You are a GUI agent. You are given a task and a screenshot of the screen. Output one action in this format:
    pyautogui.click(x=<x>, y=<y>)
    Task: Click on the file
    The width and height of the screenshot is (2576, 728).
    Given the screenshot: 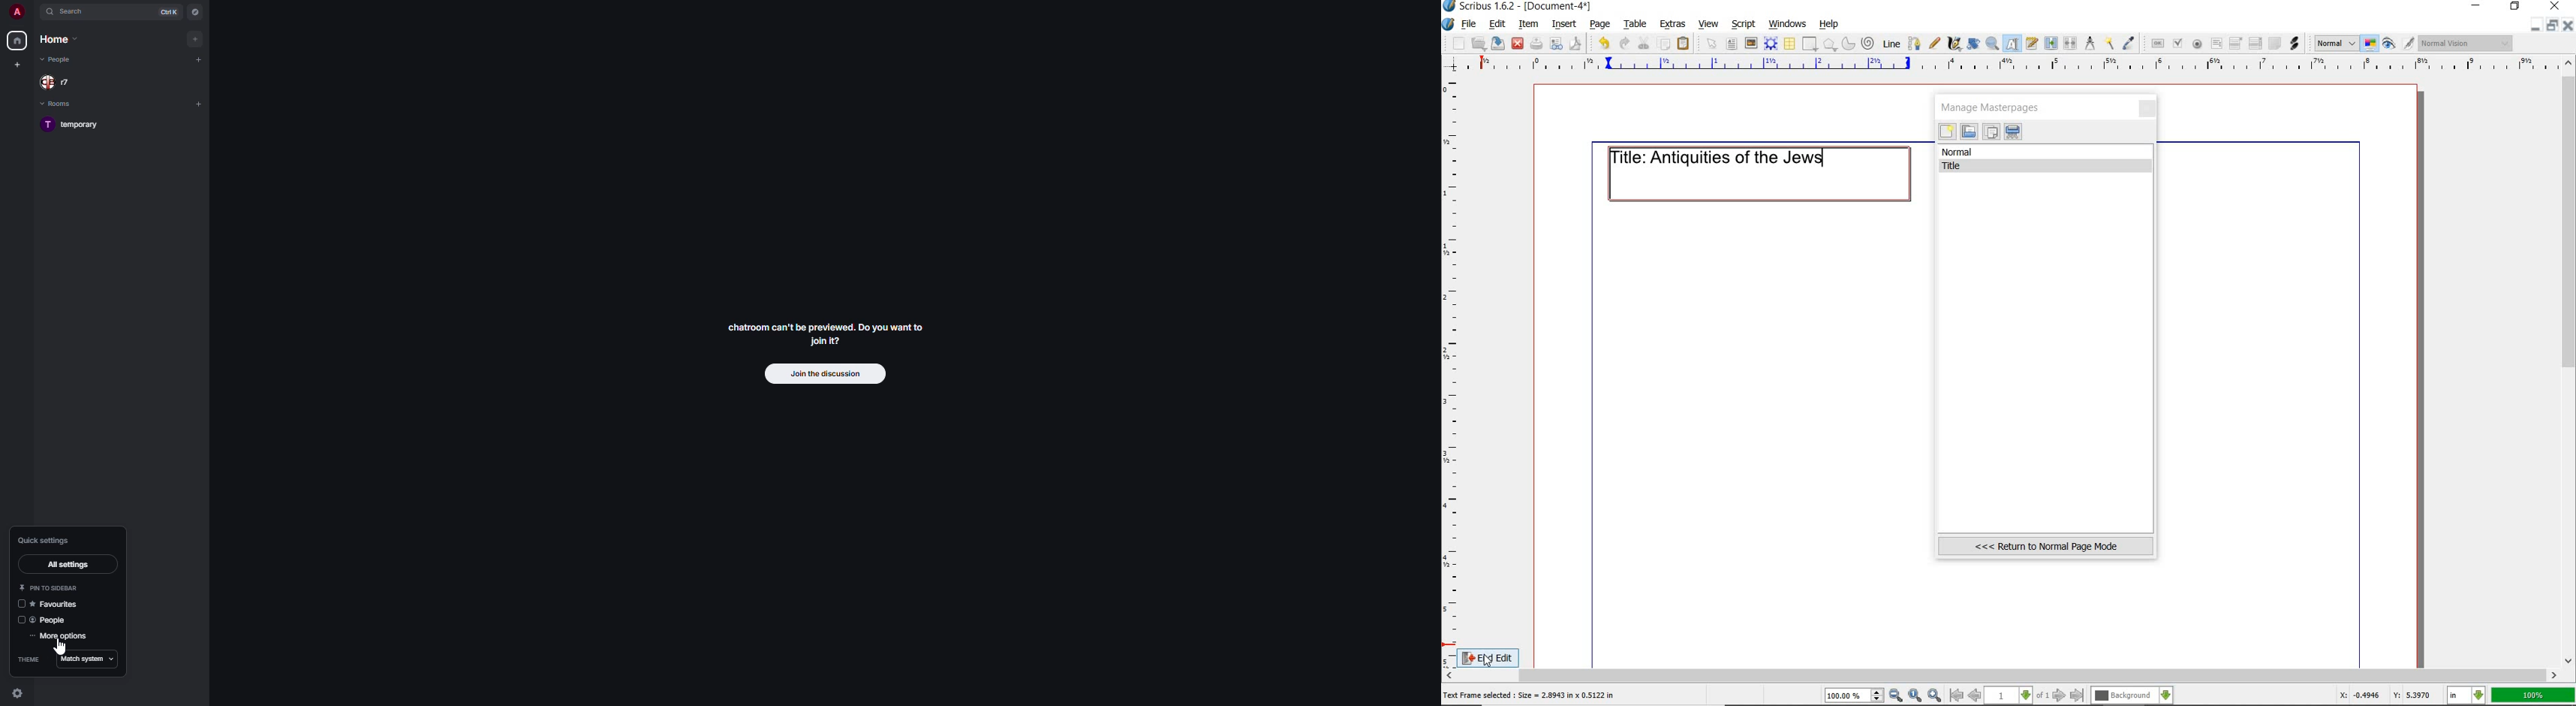 What is the action you would take?
    pyautogui.click(x=1470, y=24)
    